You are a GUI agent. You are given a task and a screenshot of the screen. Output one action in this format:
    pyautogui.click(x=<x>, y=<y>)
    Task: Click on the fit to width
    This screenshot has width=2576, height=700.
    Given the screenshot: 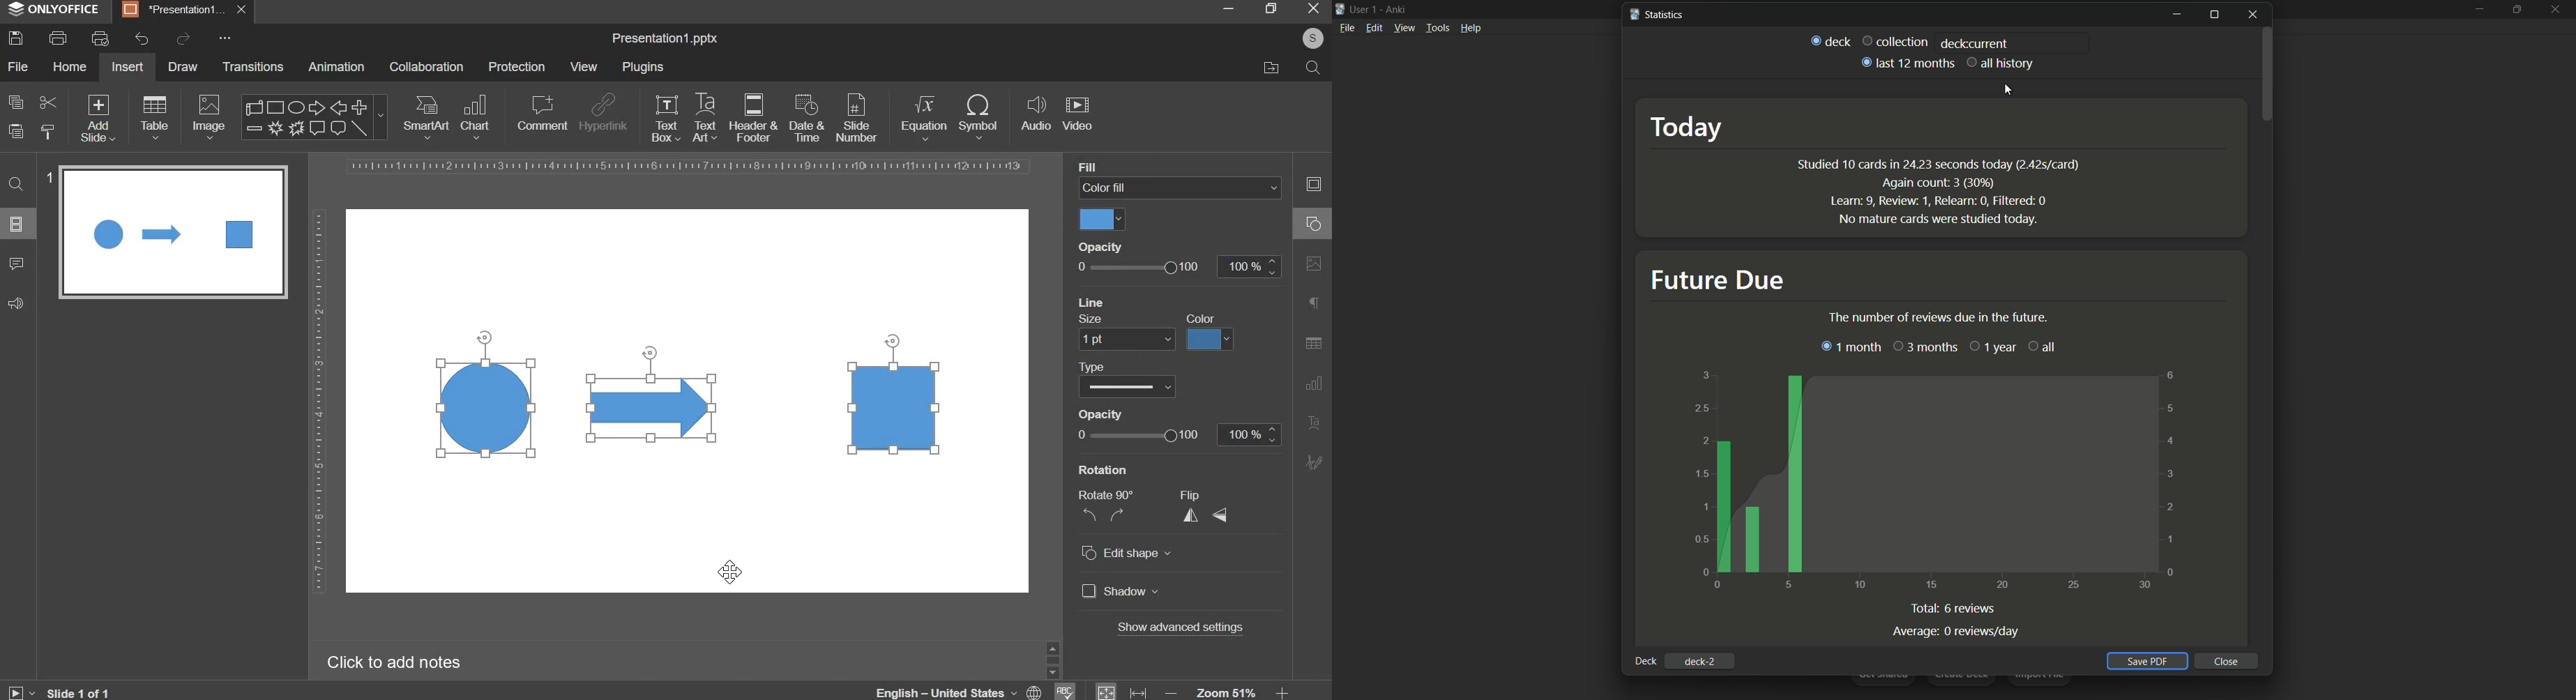 What is the action you would take?
    pyautogui.click(x=1139, y=692)
    